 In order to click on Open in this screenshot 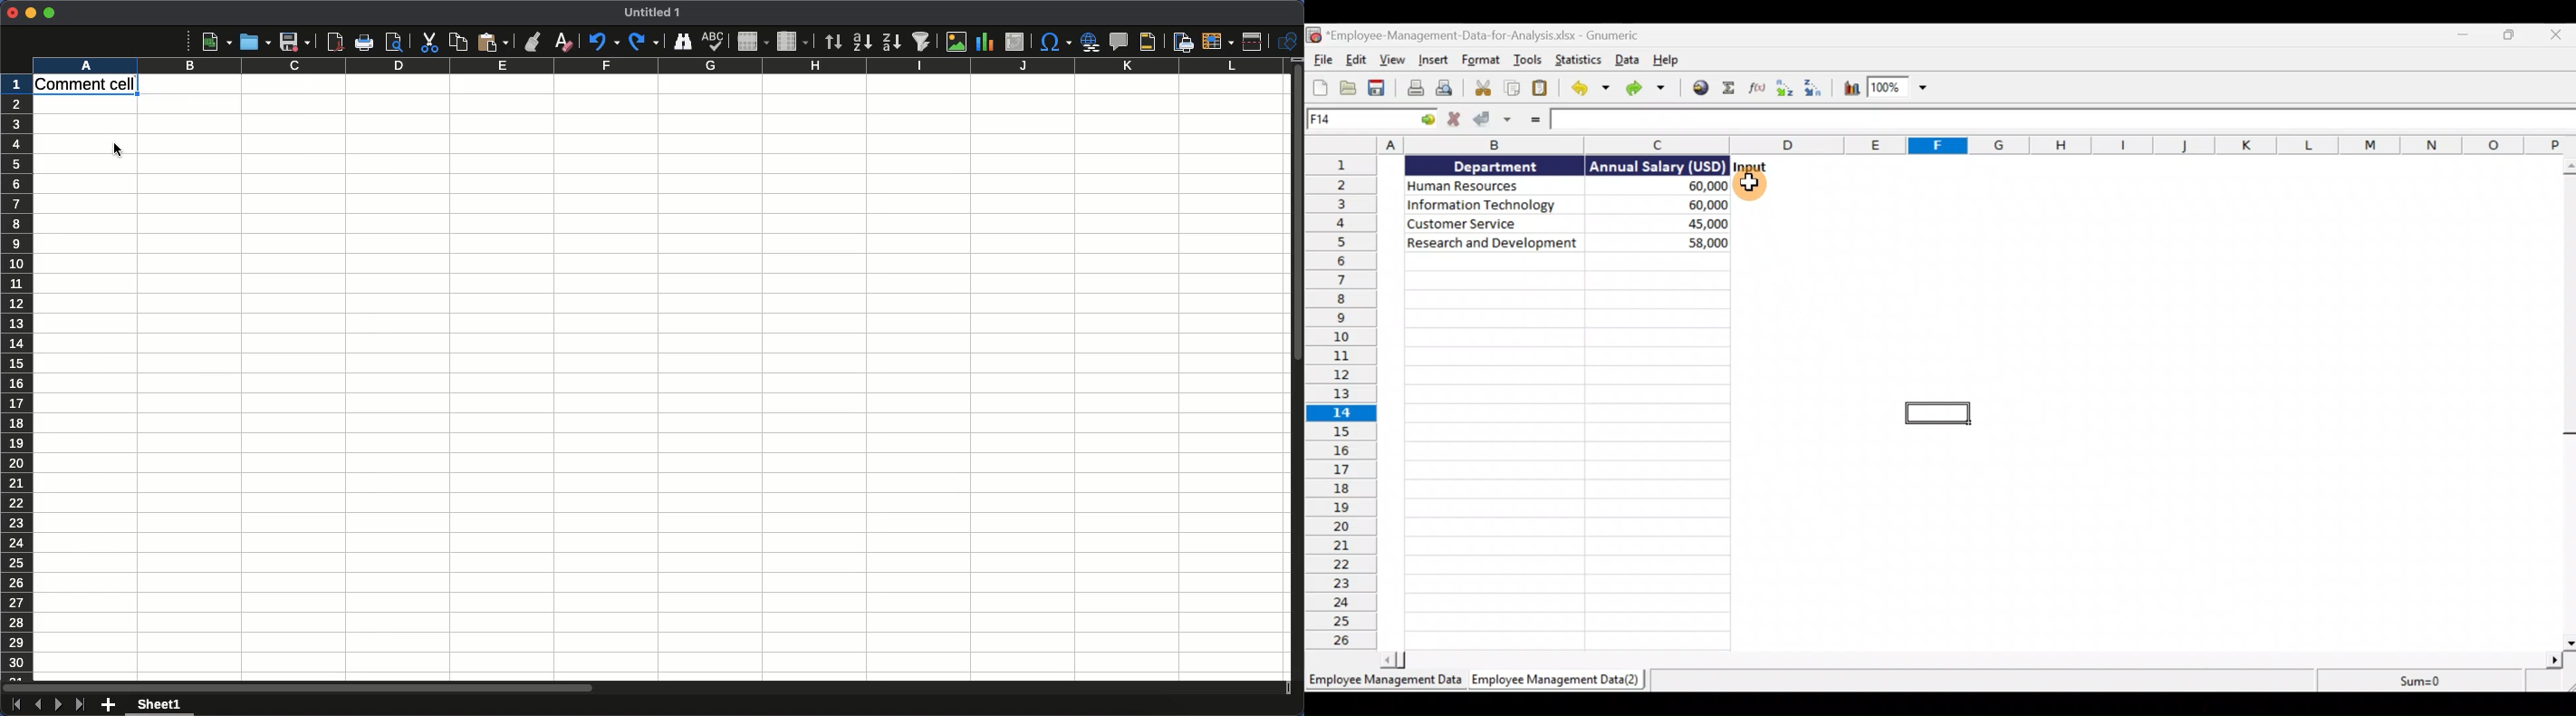, I will do `click(255, 44)`.